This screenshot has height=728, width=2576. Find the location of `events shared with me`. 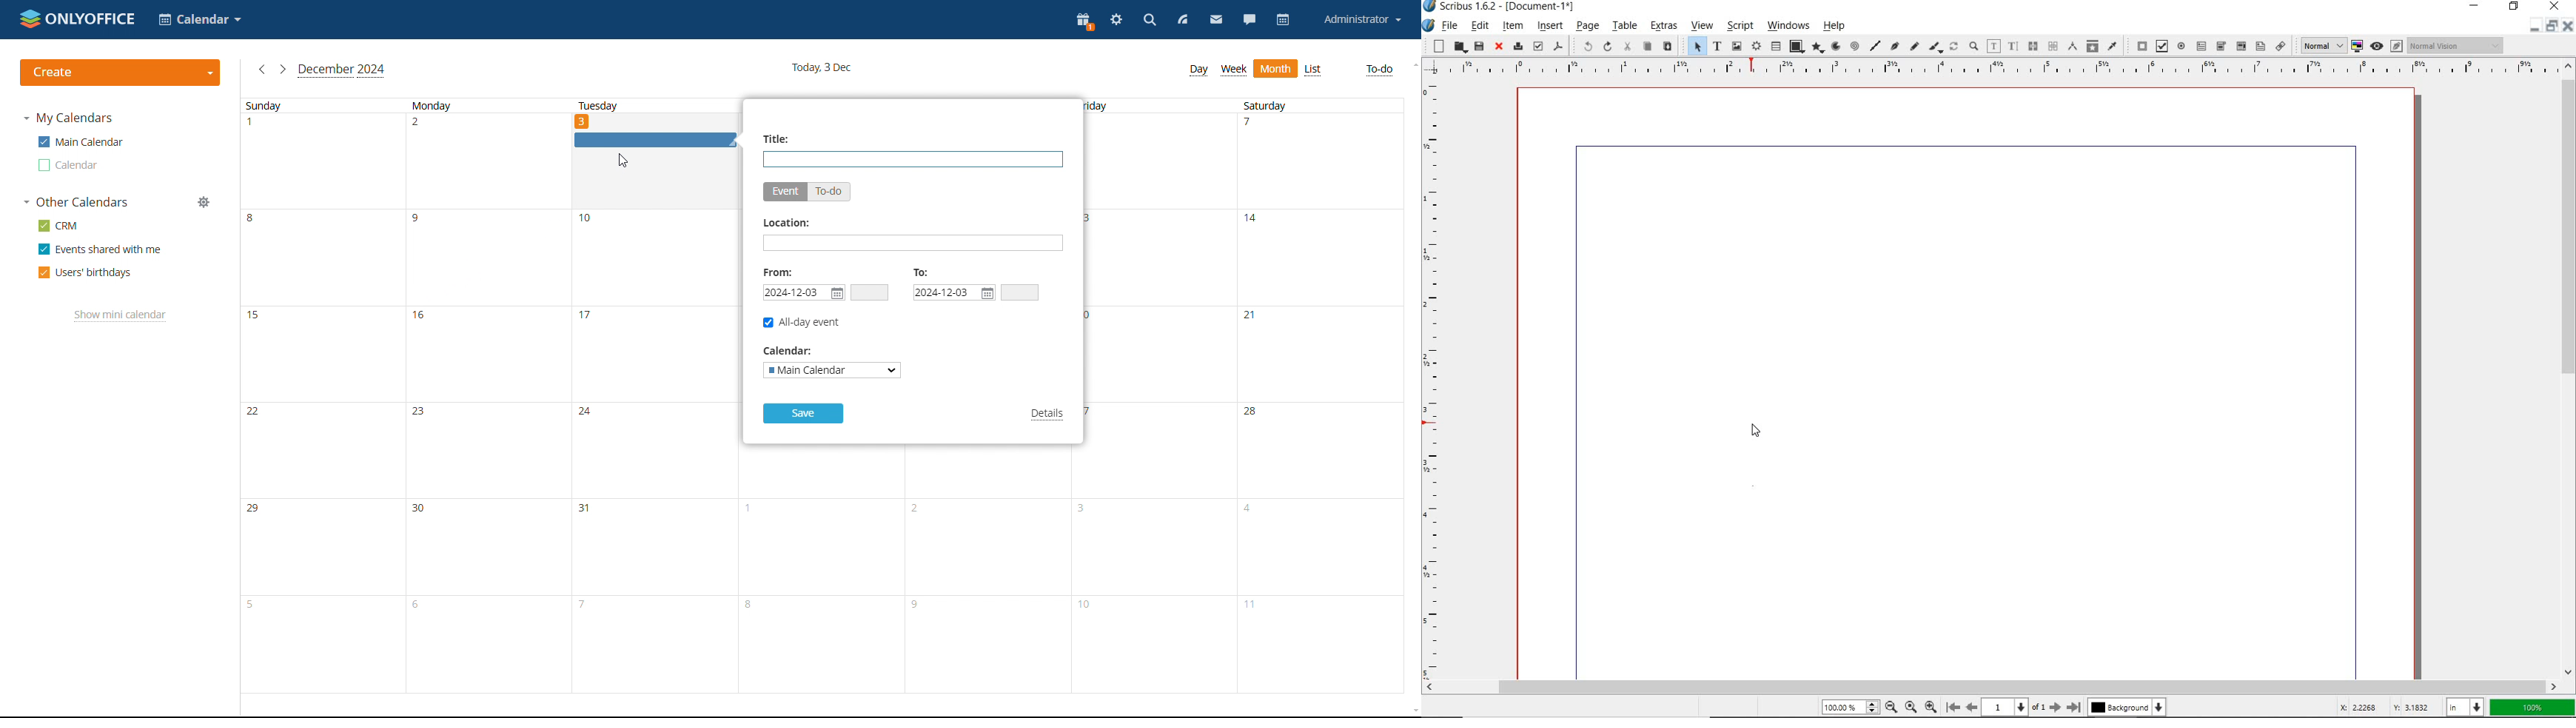

events shared with me is located at coordinates (101, 249).